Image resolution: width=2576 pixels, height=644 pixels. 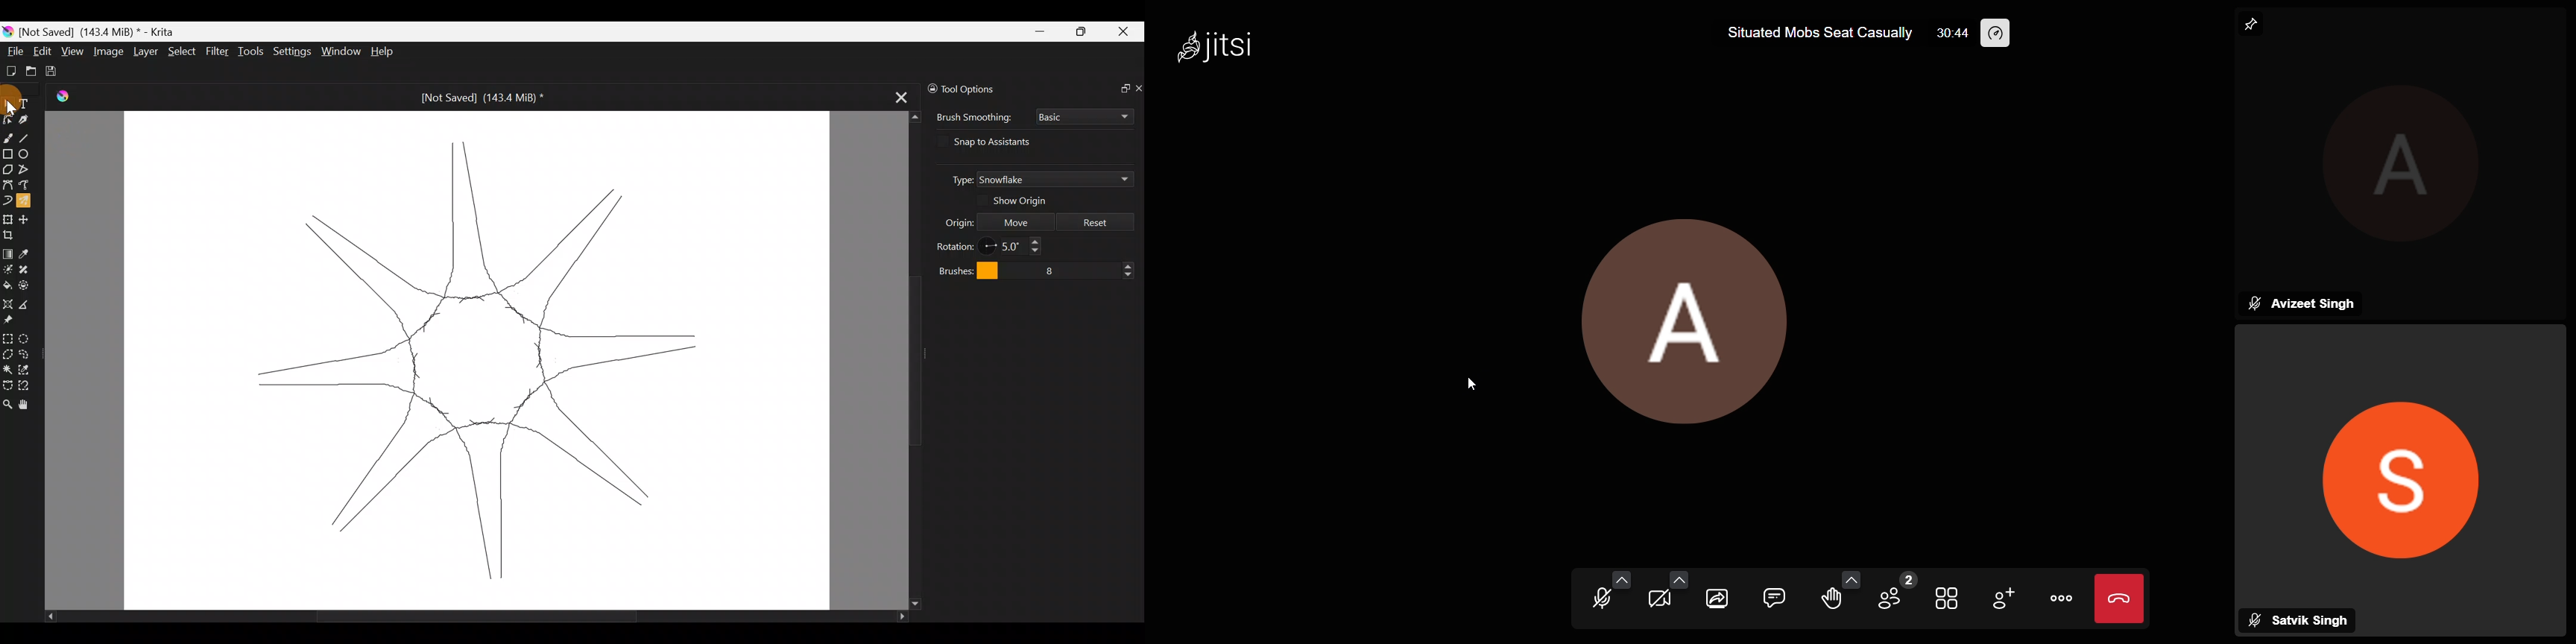 What do you see at coordinates (472, 98) in the screenshot?
I see `Not Saved] (143.4 MiB) *` at bounding box center [472, 98].